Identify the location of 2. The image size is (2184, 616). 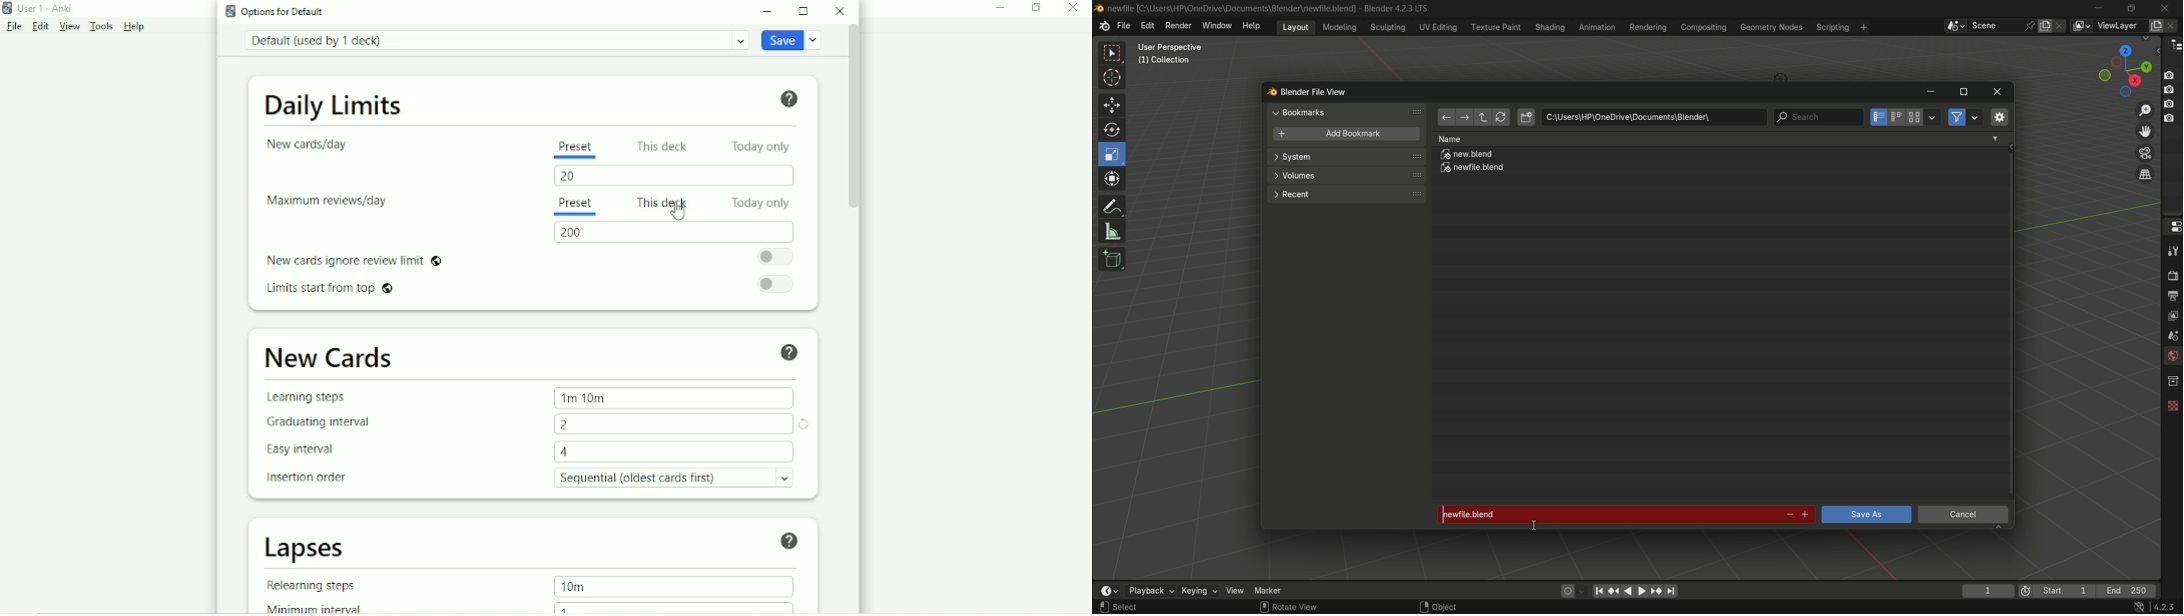
(566, 424).